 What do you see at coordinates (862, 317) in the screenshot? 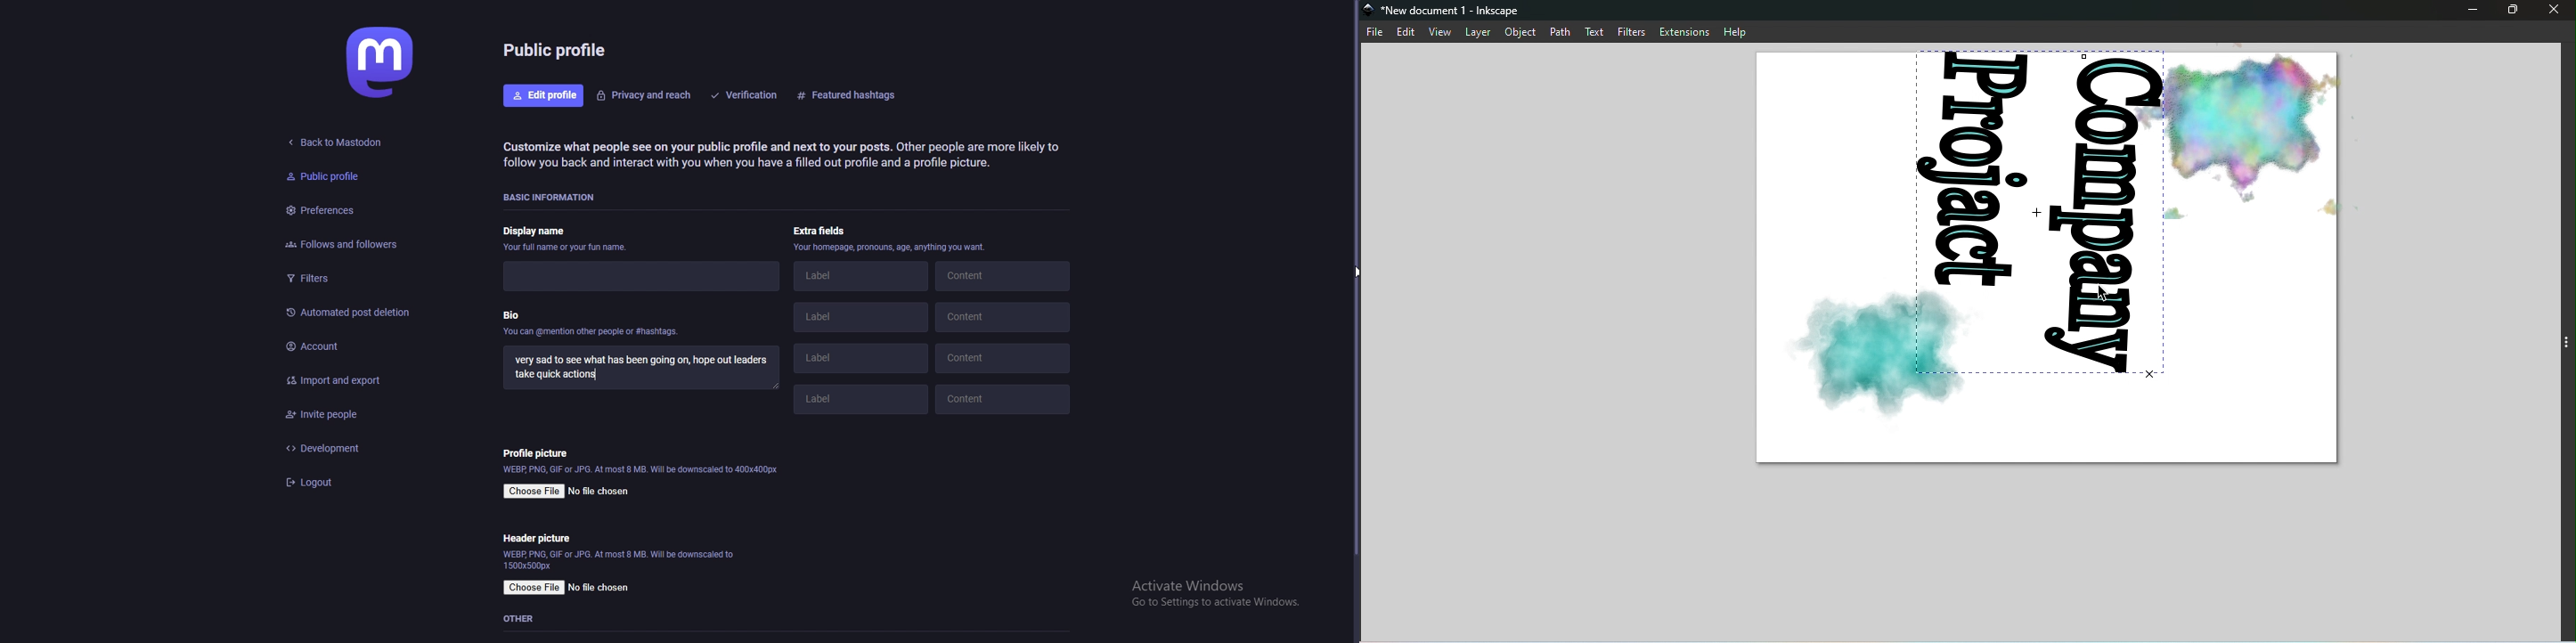
I see `label` at bounding box center [862, 317].